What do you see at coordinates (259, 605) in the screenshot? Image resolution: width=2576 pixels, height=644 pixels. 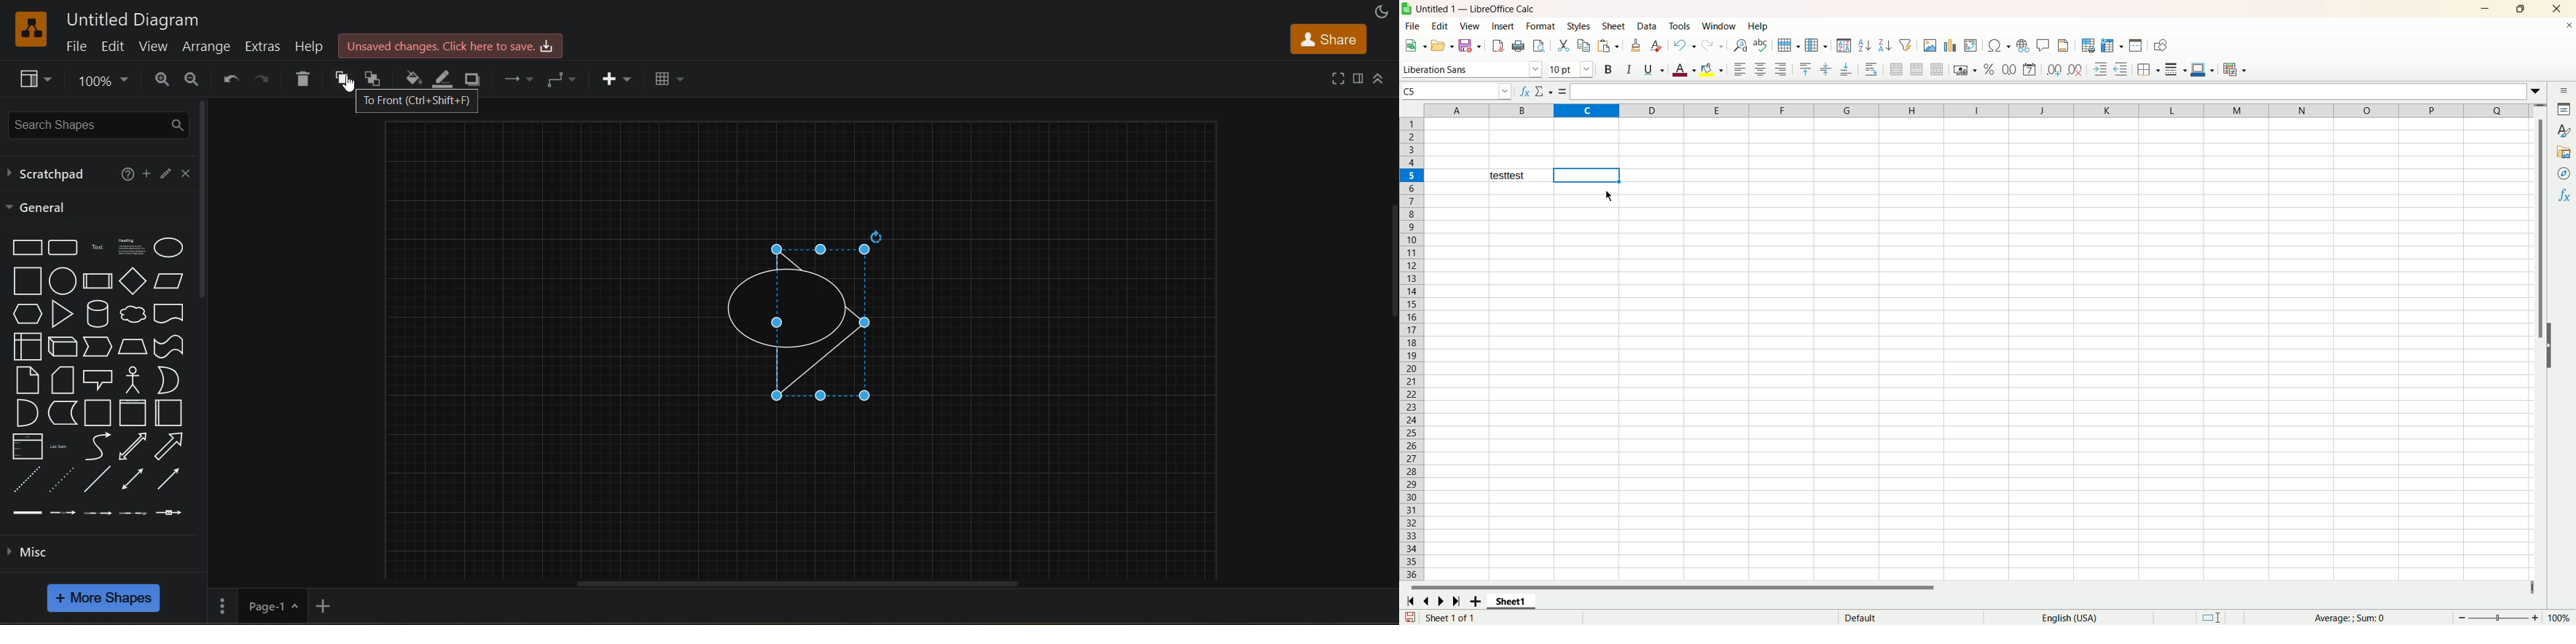 I see `page 1` at bounding box center [259, 605].